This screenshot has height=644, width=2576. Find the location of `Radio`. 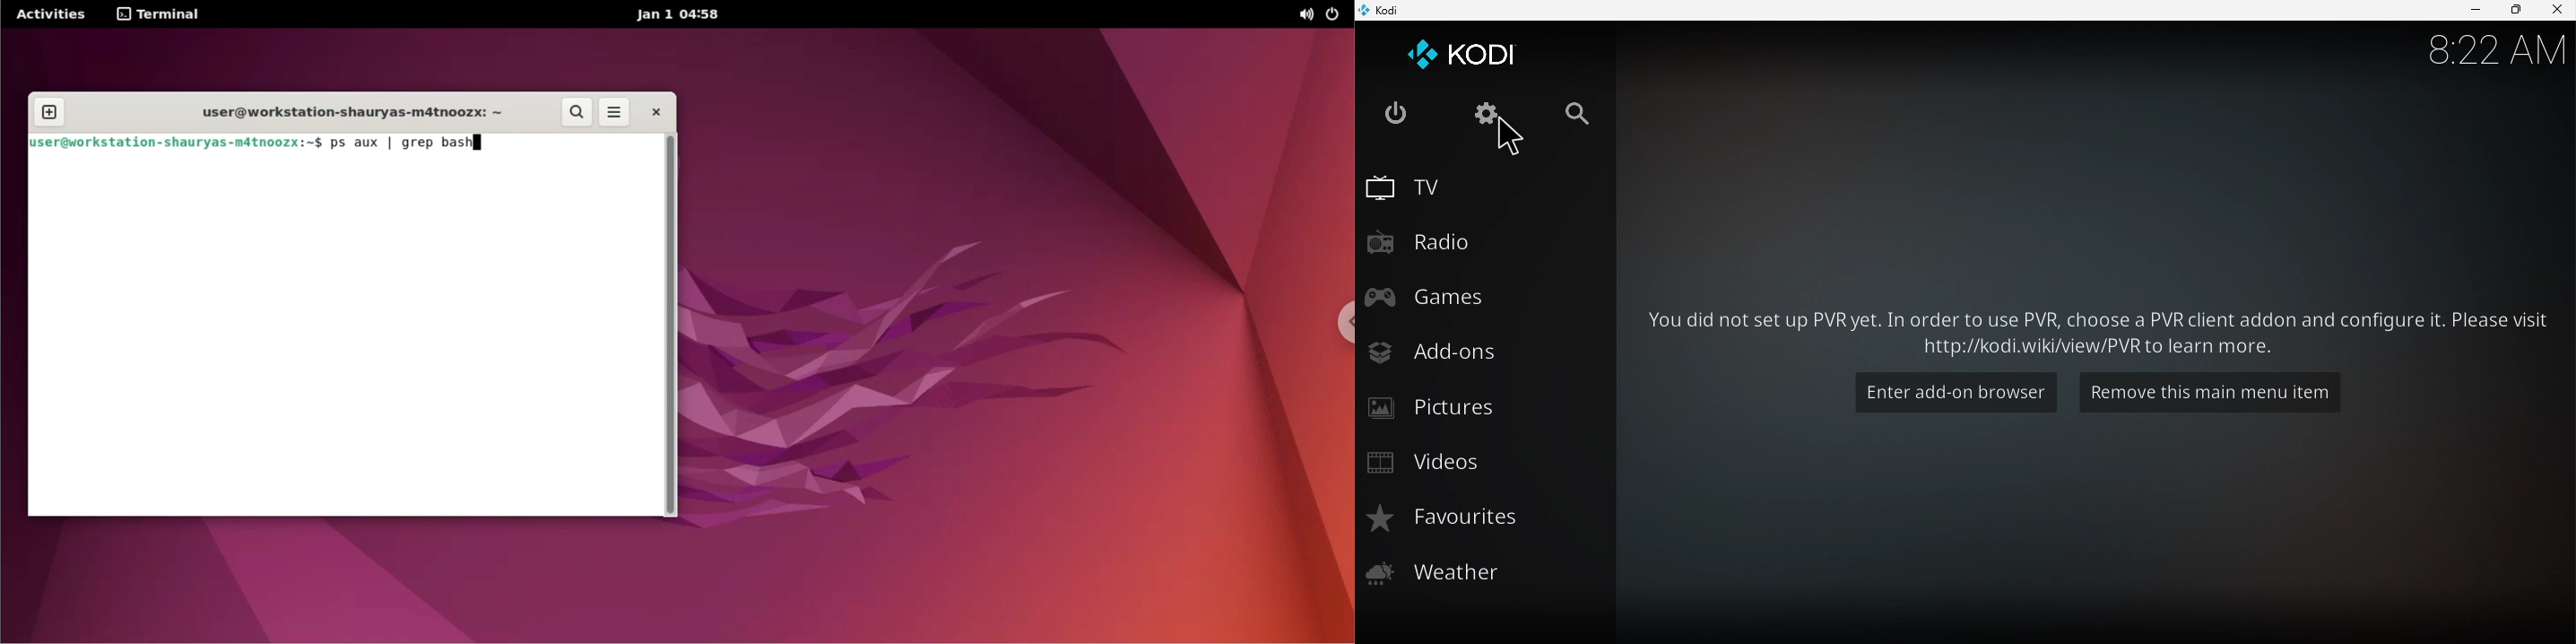

Radio is located at coordinates (1486, 240).